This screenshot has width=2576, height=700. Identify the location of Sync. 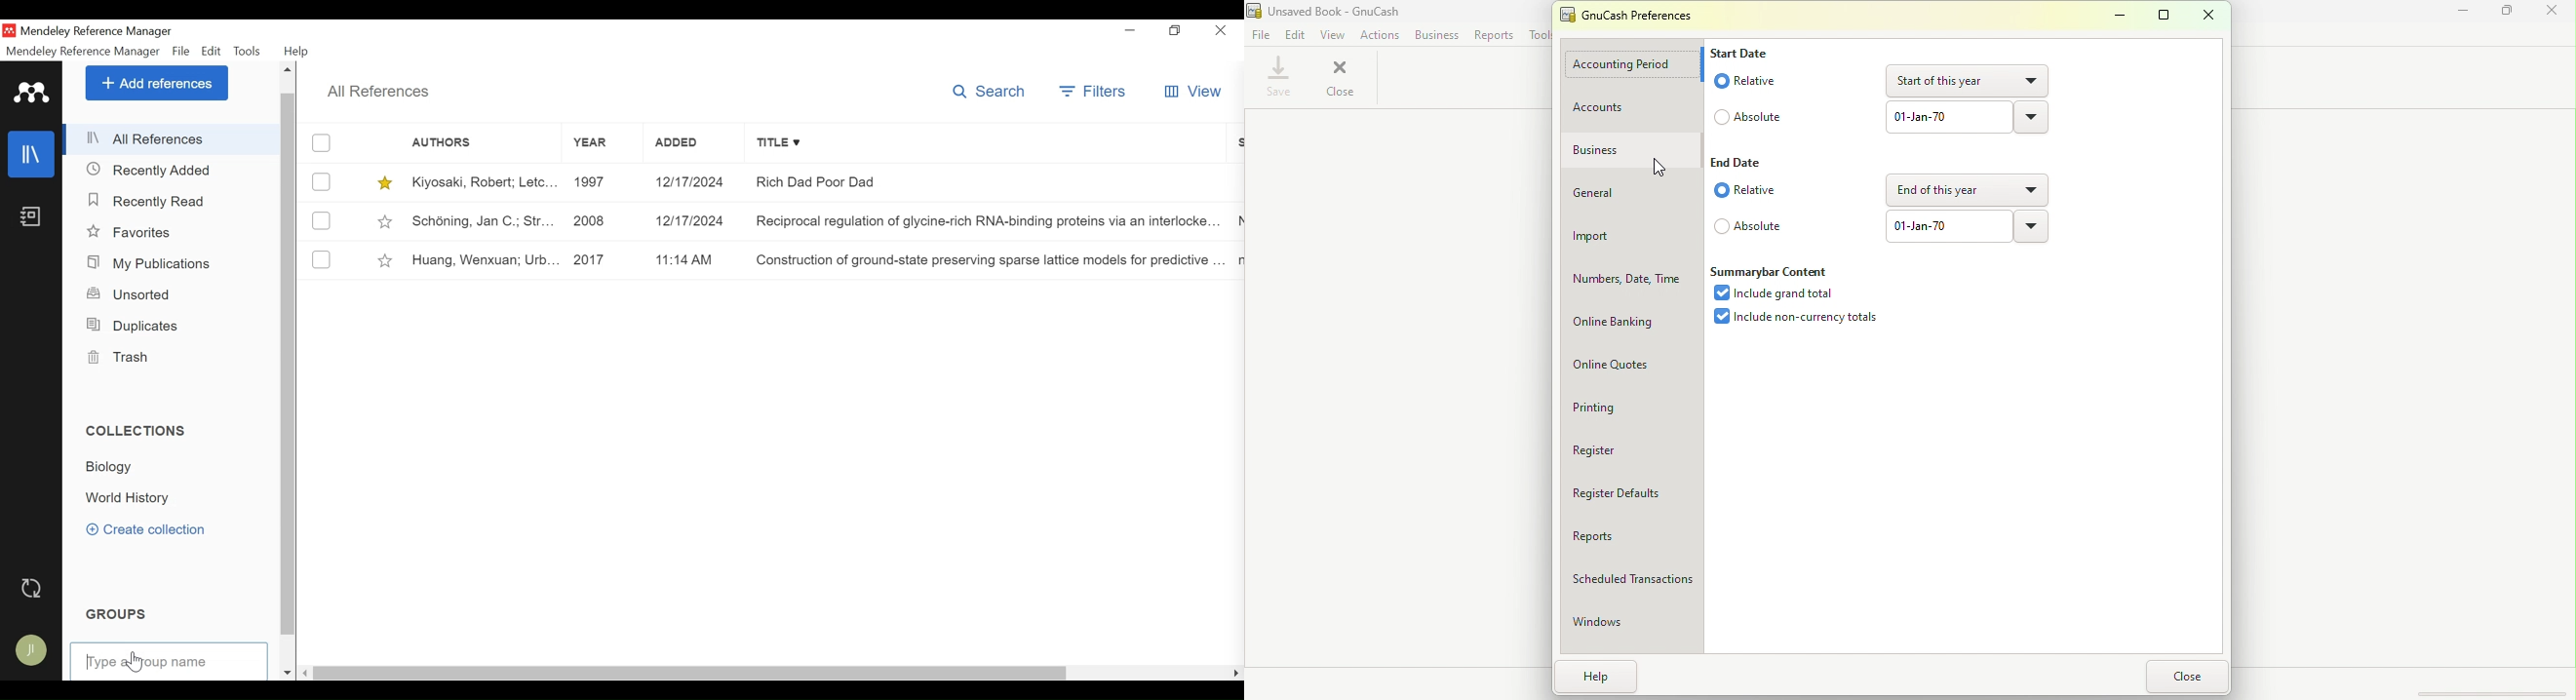
(33, 589).